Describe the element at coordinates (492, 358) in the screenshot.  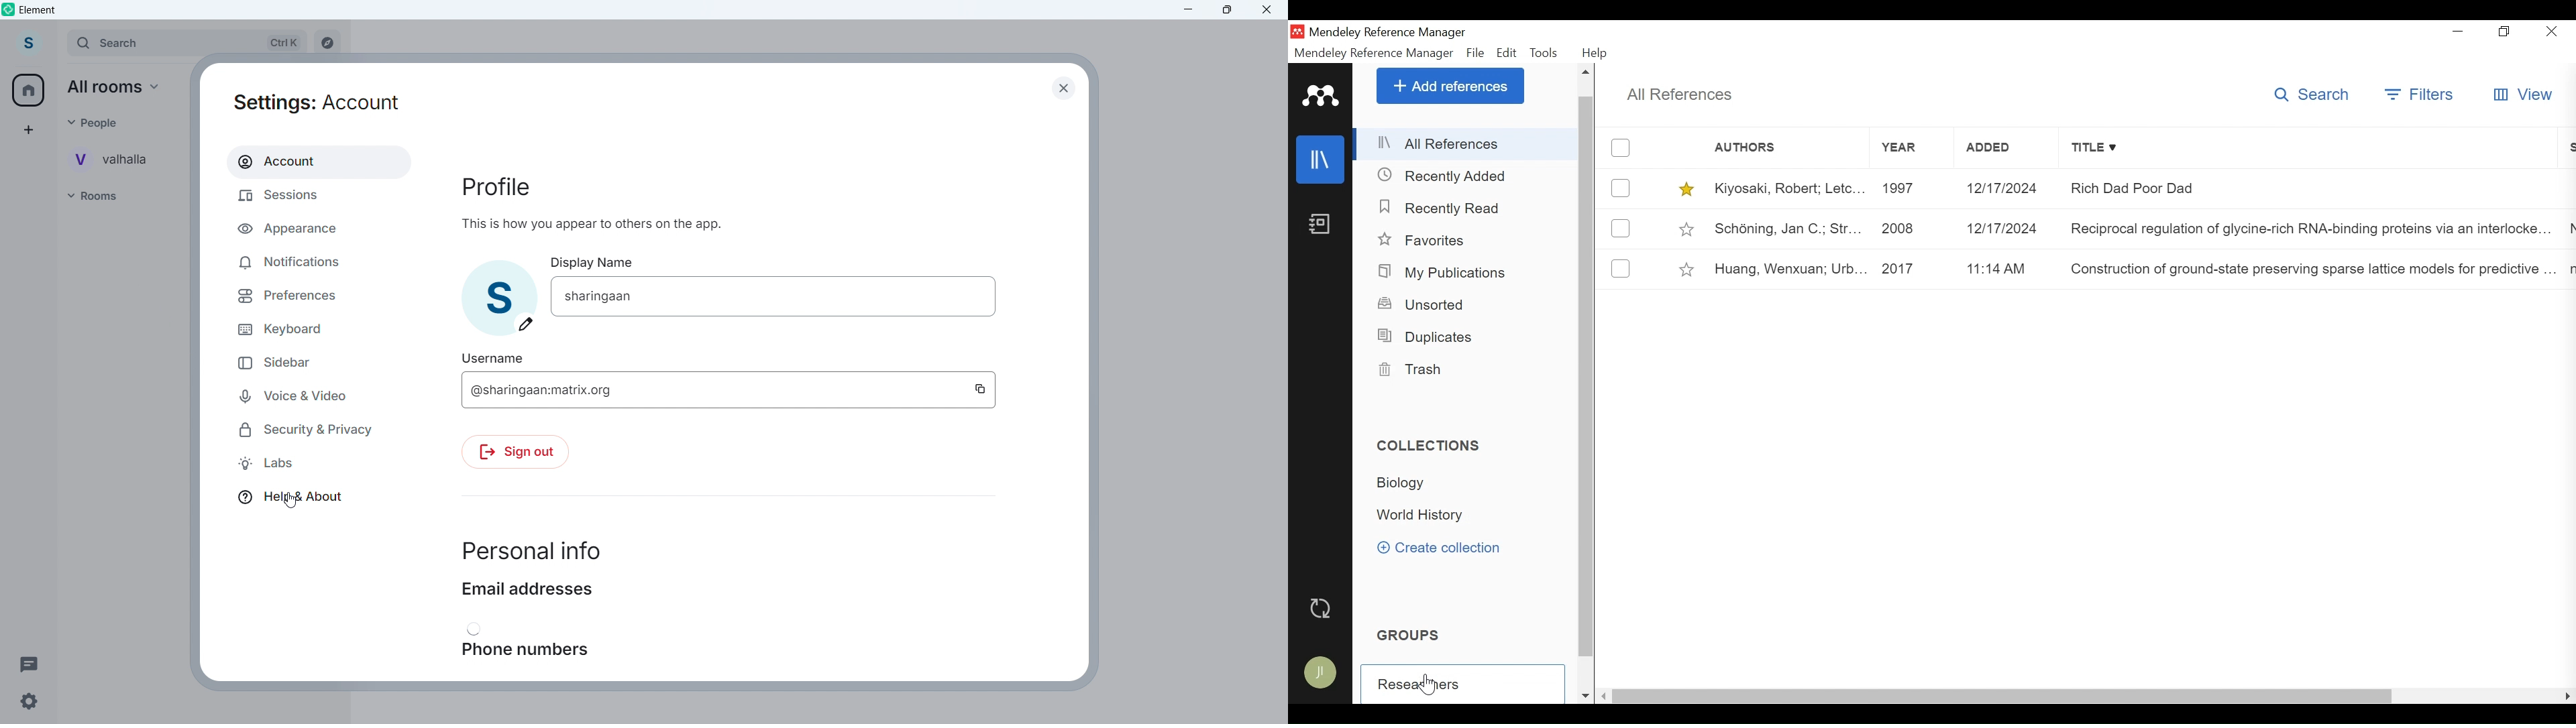
I see `Username` at that location.